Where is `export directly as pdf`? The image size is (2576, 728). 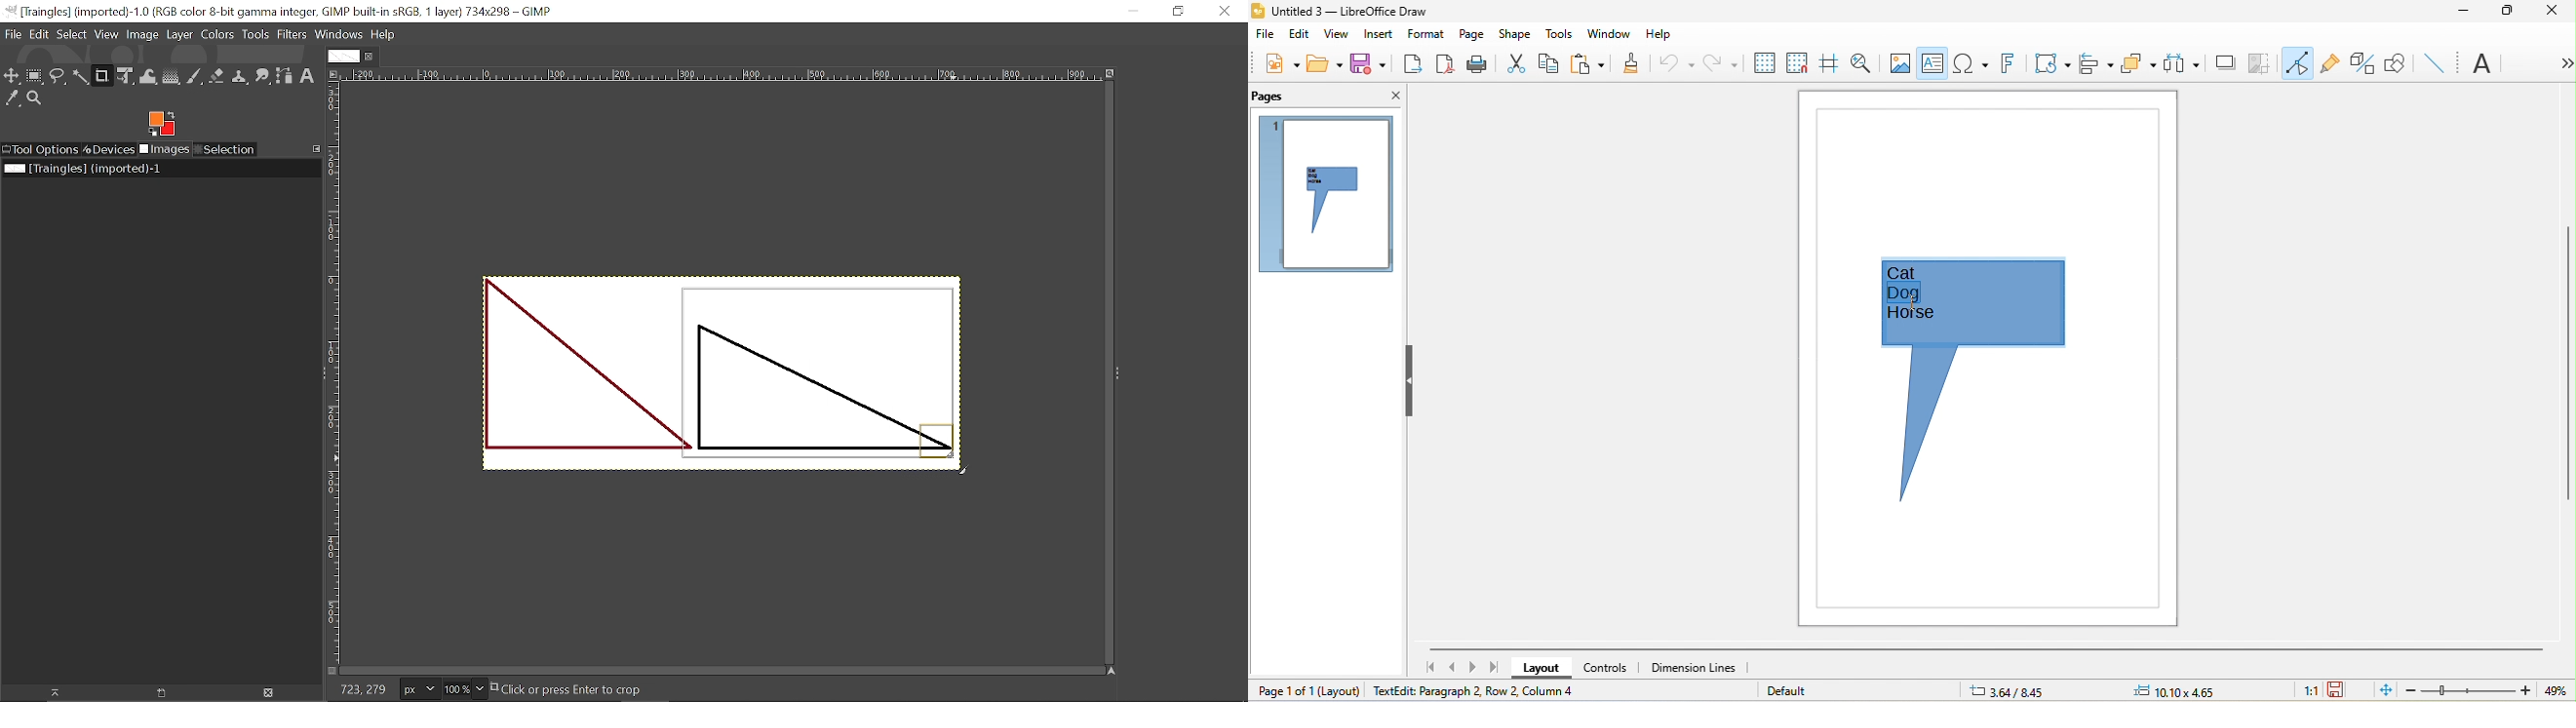
export directly as pdf is located at coordinates (1445, 66).